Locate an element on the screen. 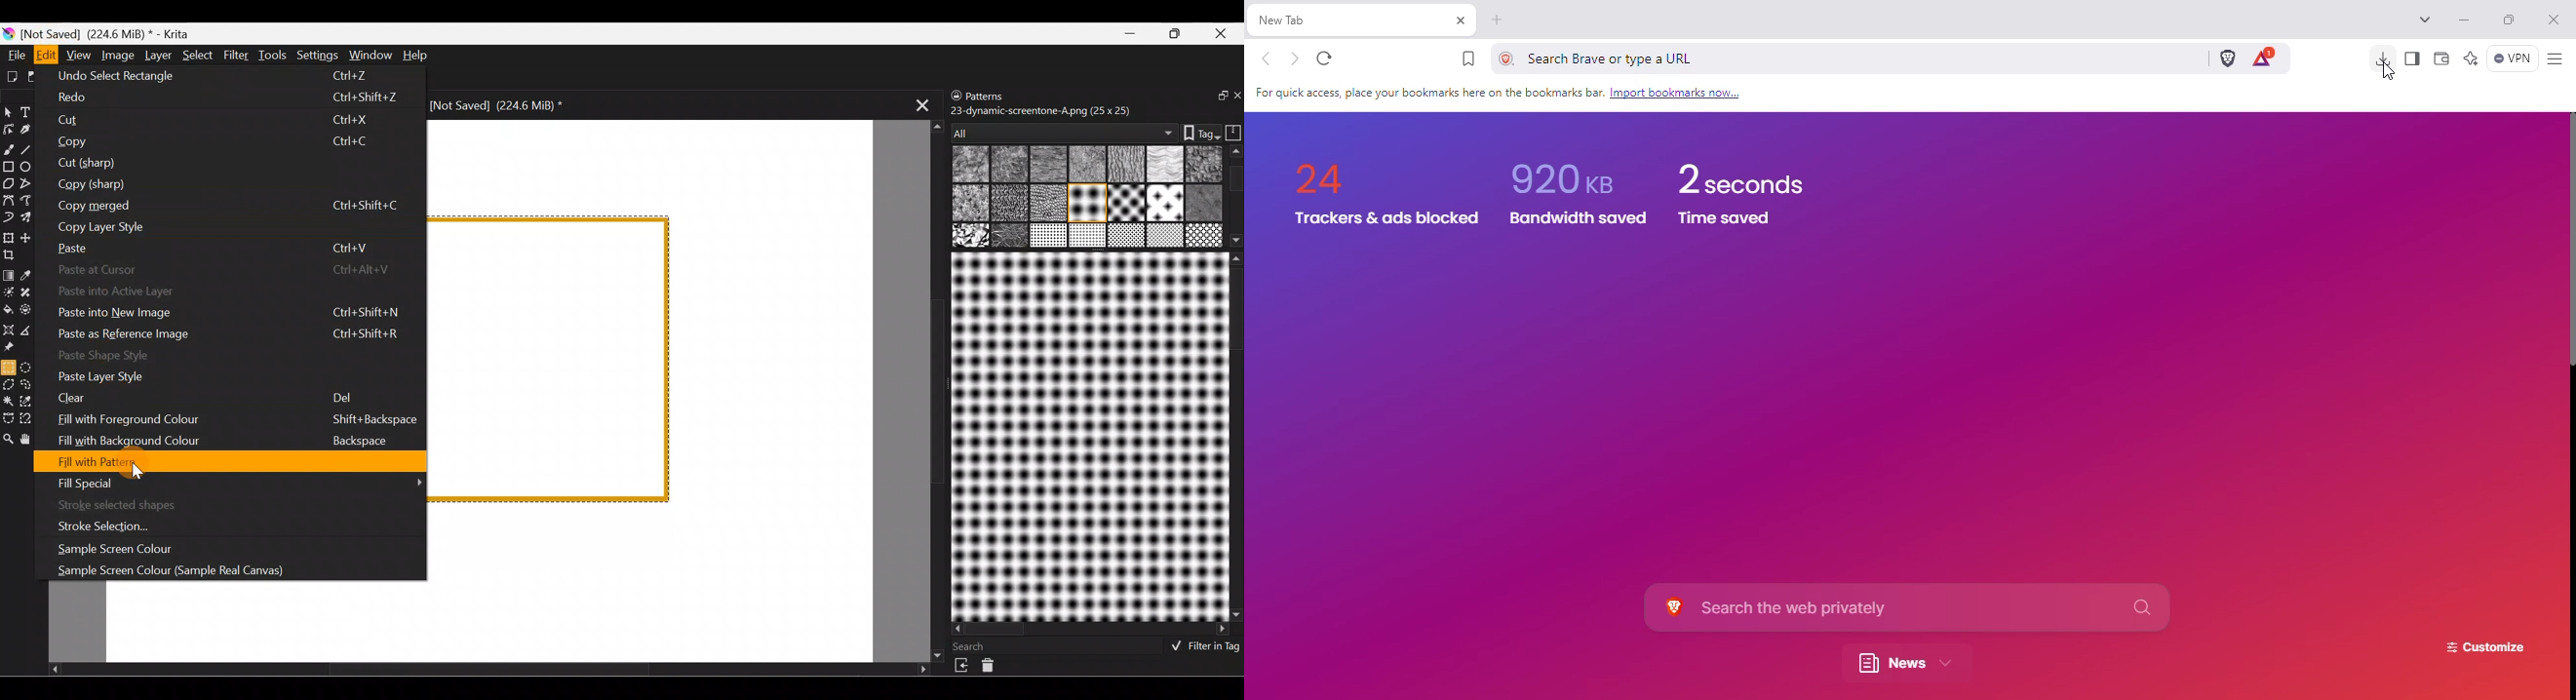 This screenshot has height=700, width=2576. Fill with foreground colour is located at coordinates (238, 418).